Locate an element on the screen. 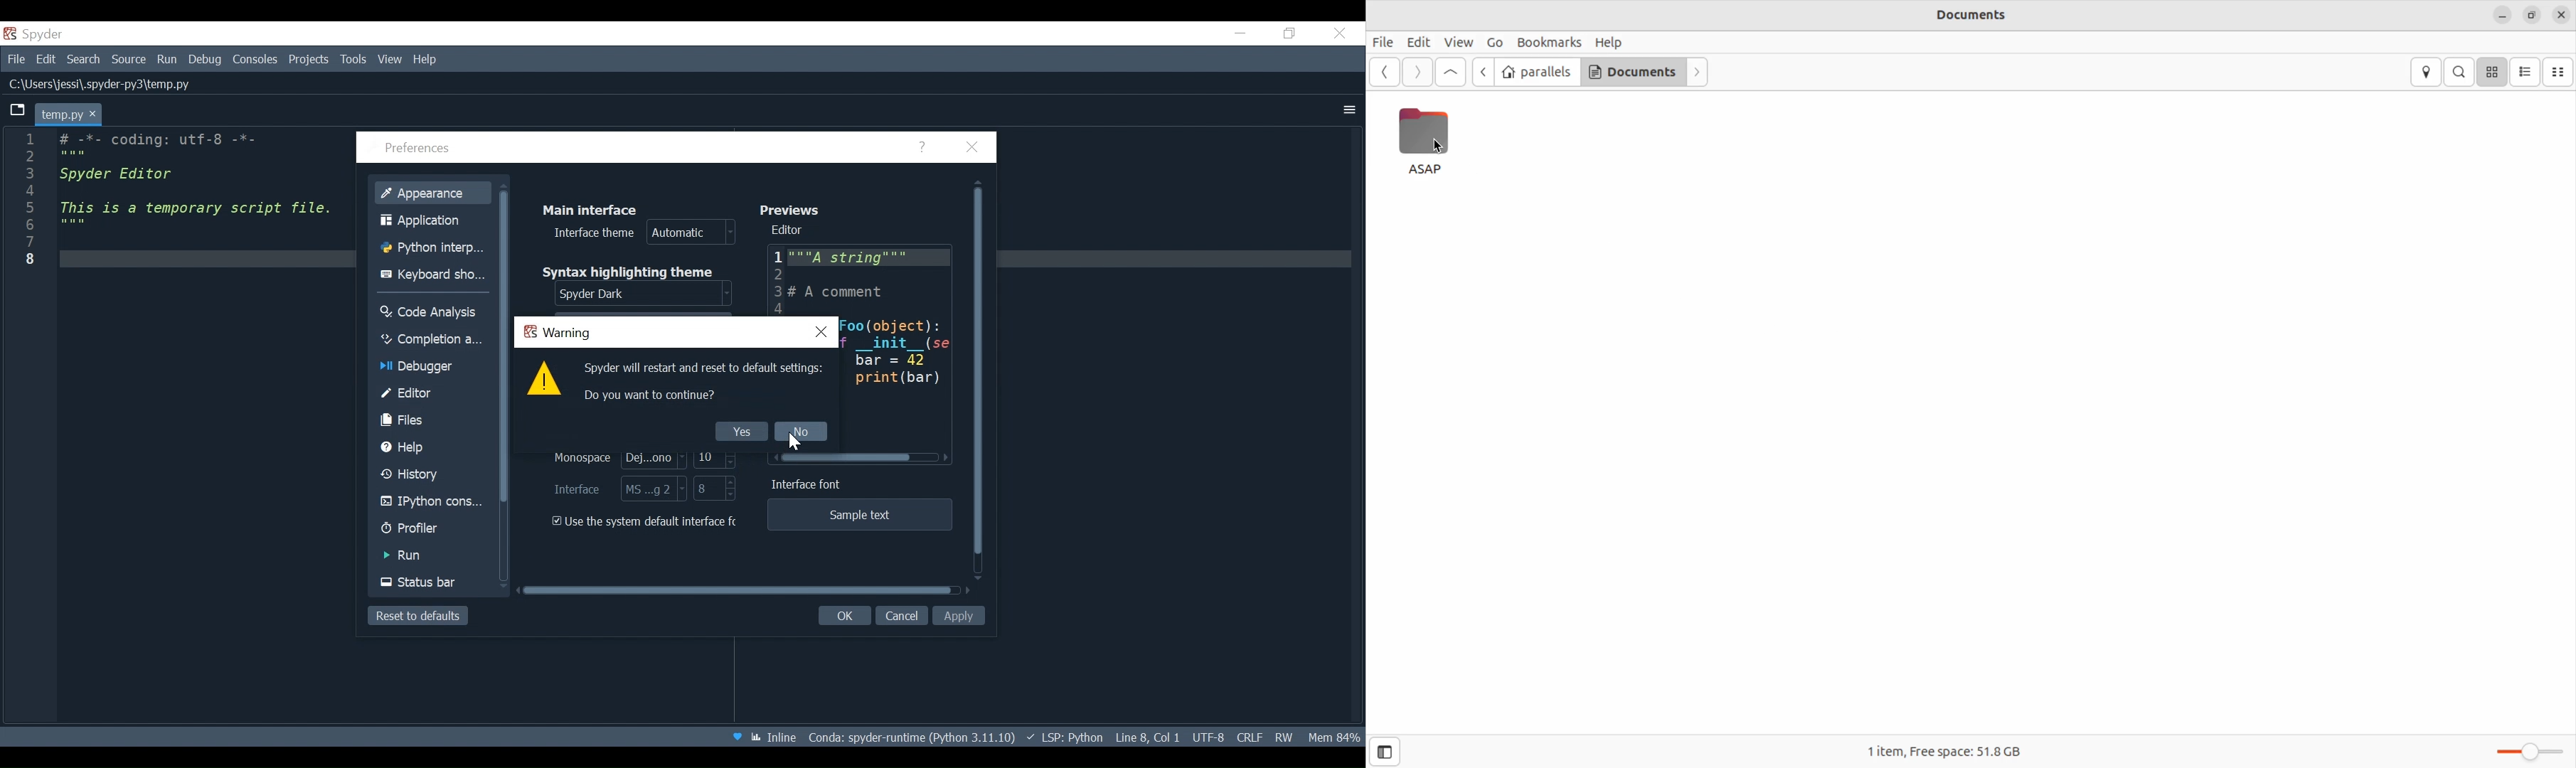 Image resolution: width=2576 pixels, height=784 pixels. Source is located at coordinates (129, 60).